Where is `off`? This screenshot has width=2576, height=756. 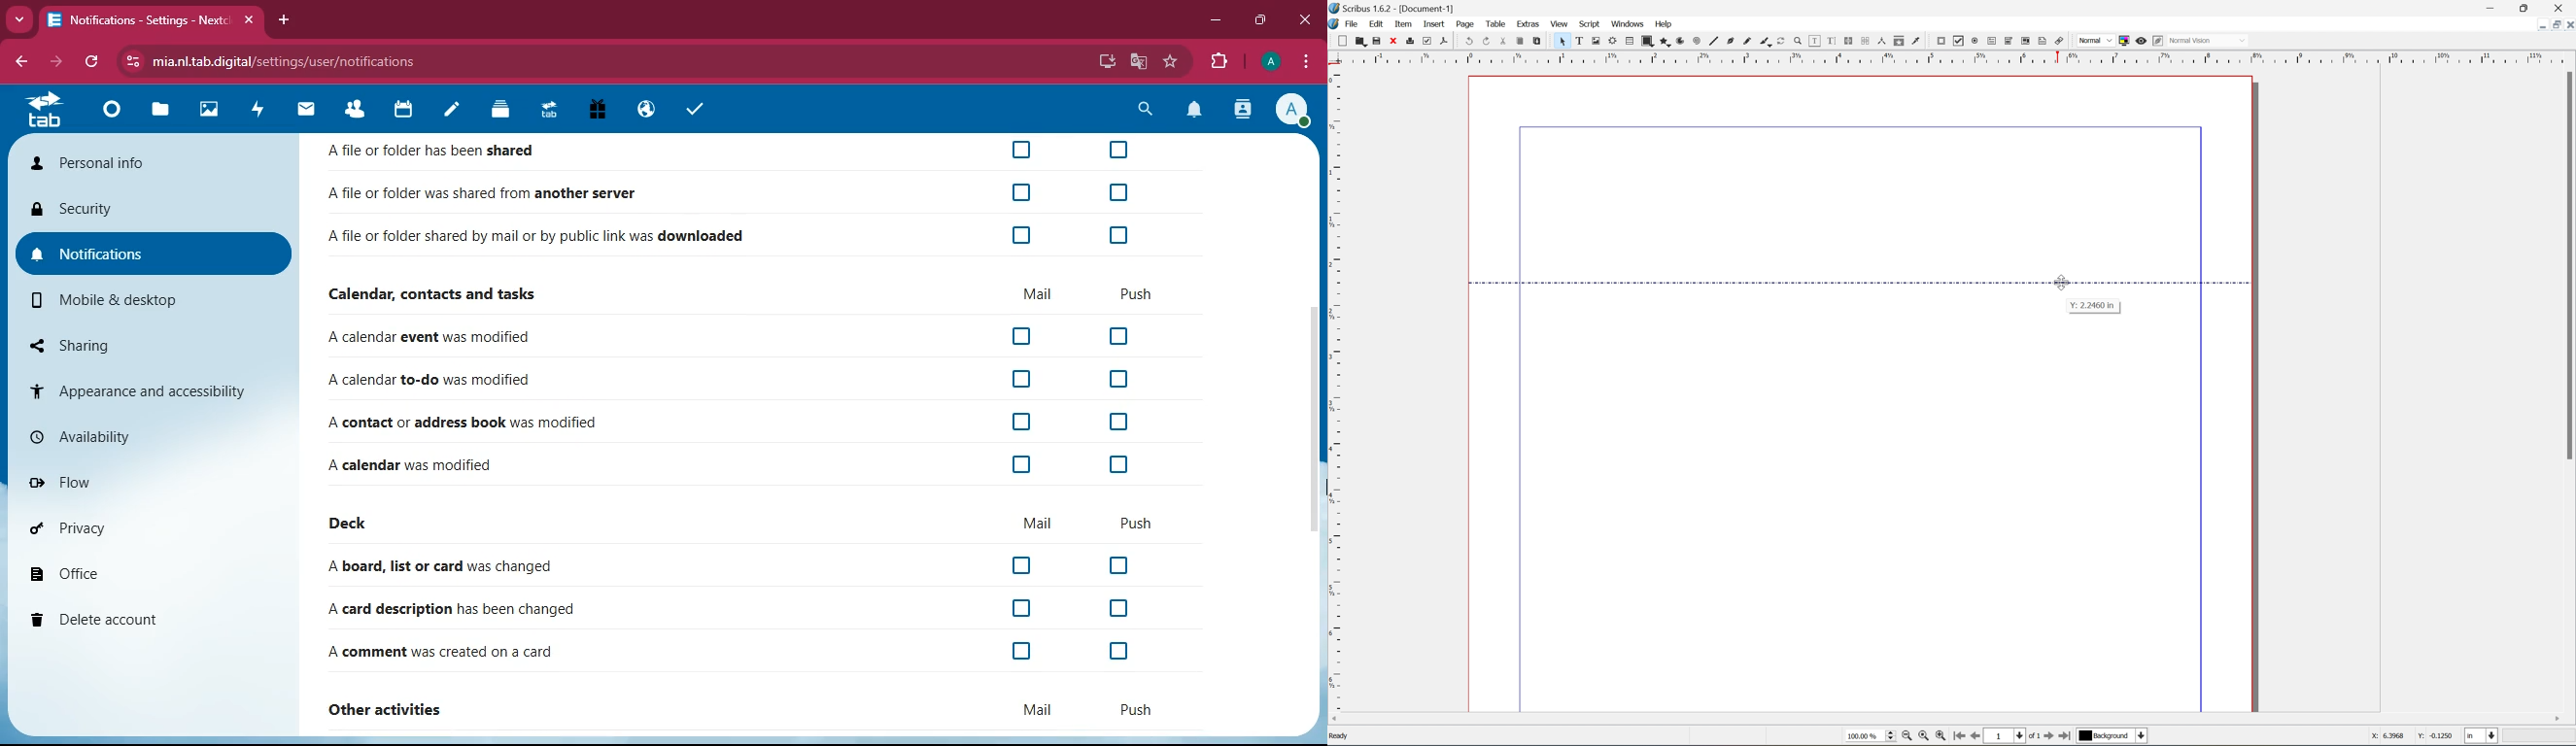
off is located at coordinates (1024, 189).